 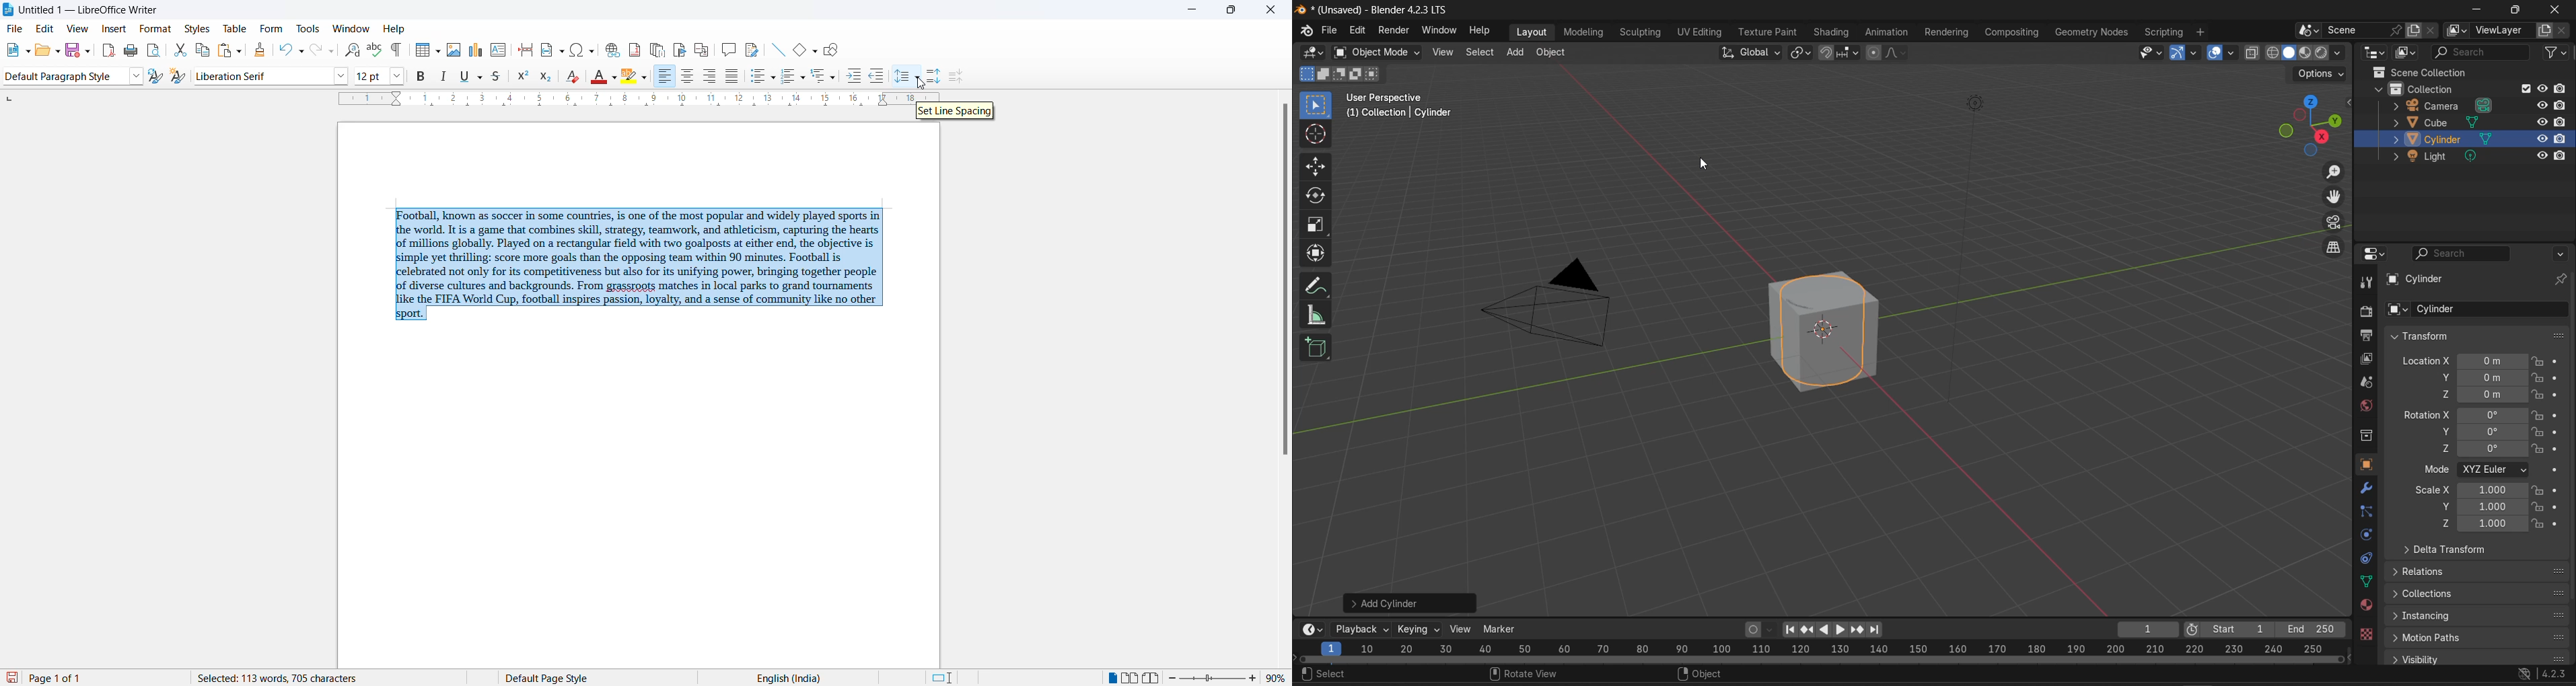 I want to click on lock rotation, so click(x=2540, y=415).